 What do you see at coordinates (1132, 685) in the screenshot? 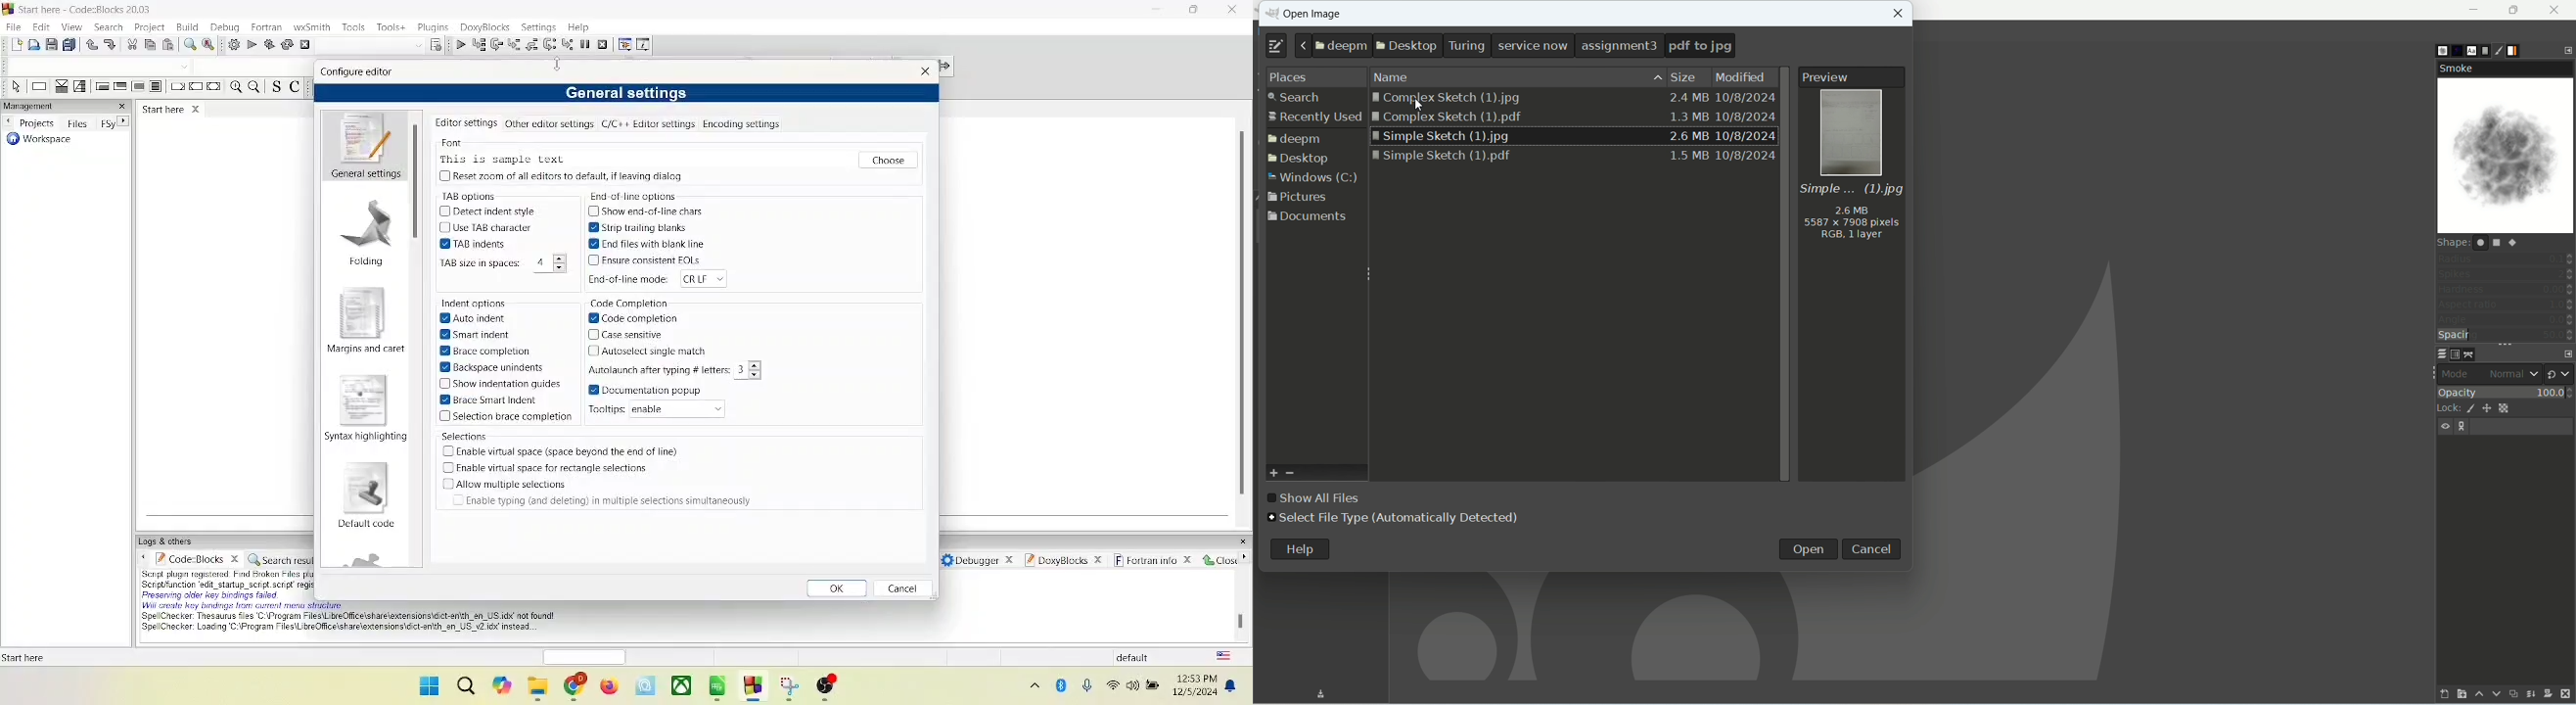
I see `speaker` at bounding box center [1132, 685].